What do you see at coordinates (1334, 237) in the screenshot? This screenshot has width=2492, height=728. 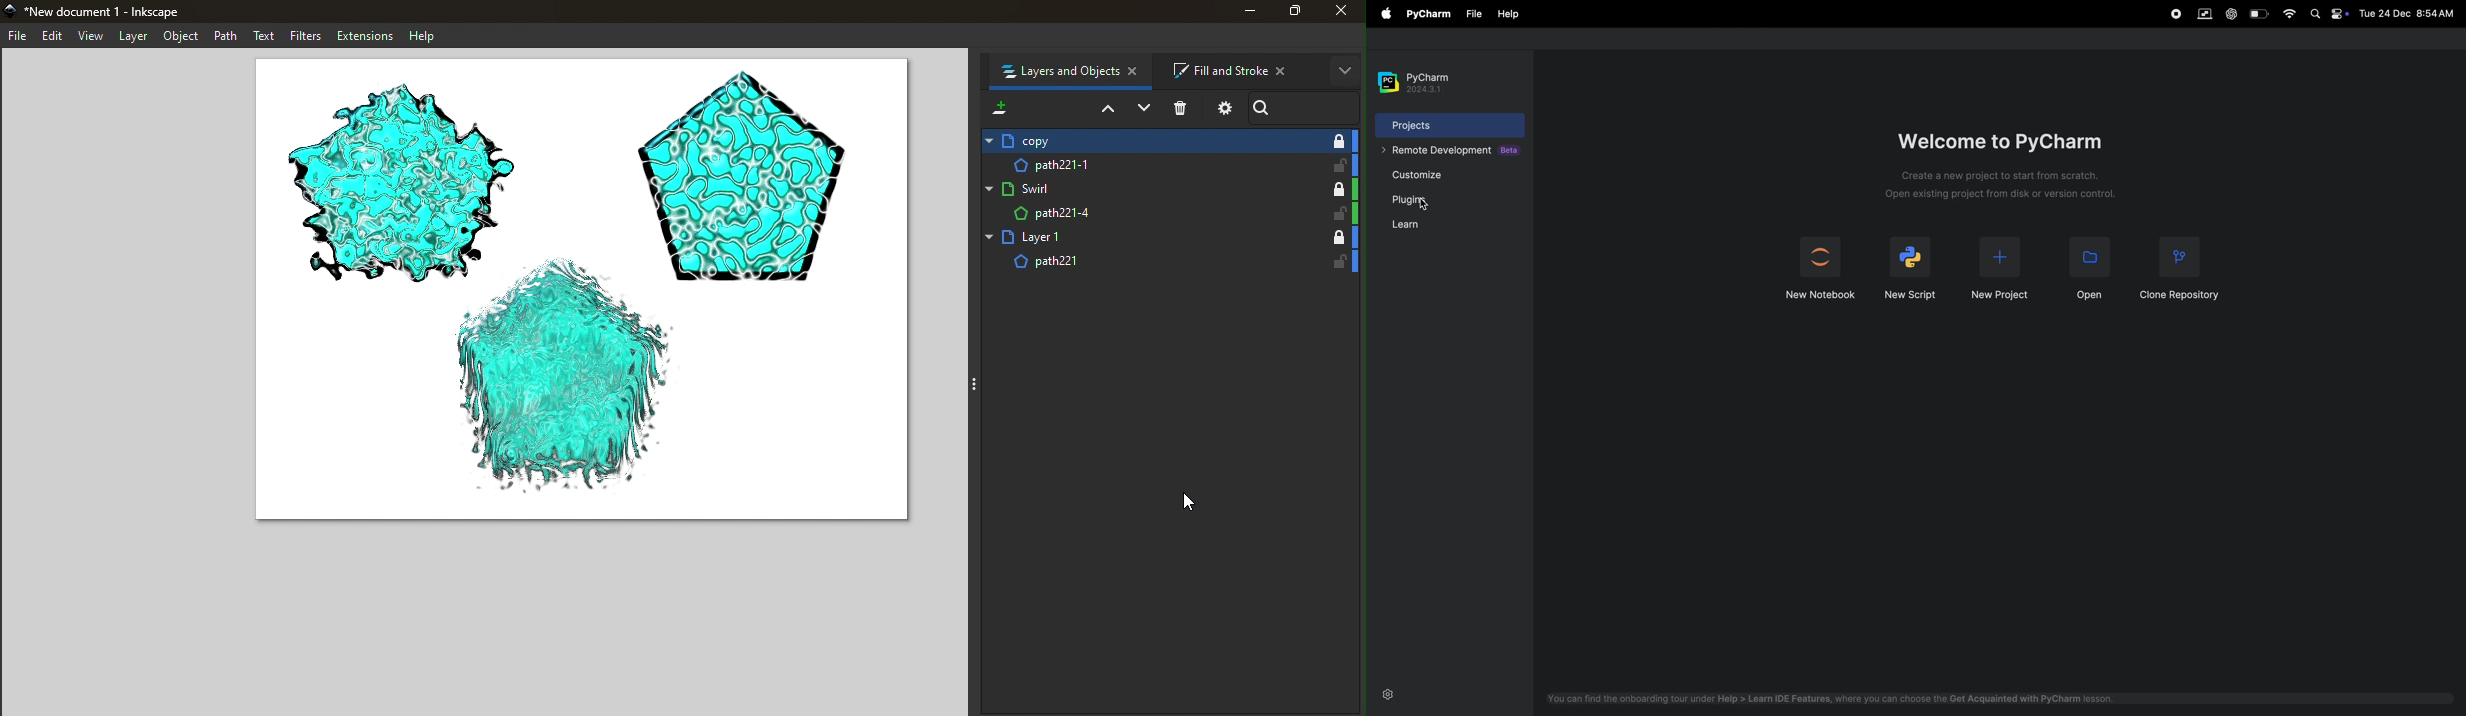 I see `lock/unlock layer` at bounding box center [1334, 237].